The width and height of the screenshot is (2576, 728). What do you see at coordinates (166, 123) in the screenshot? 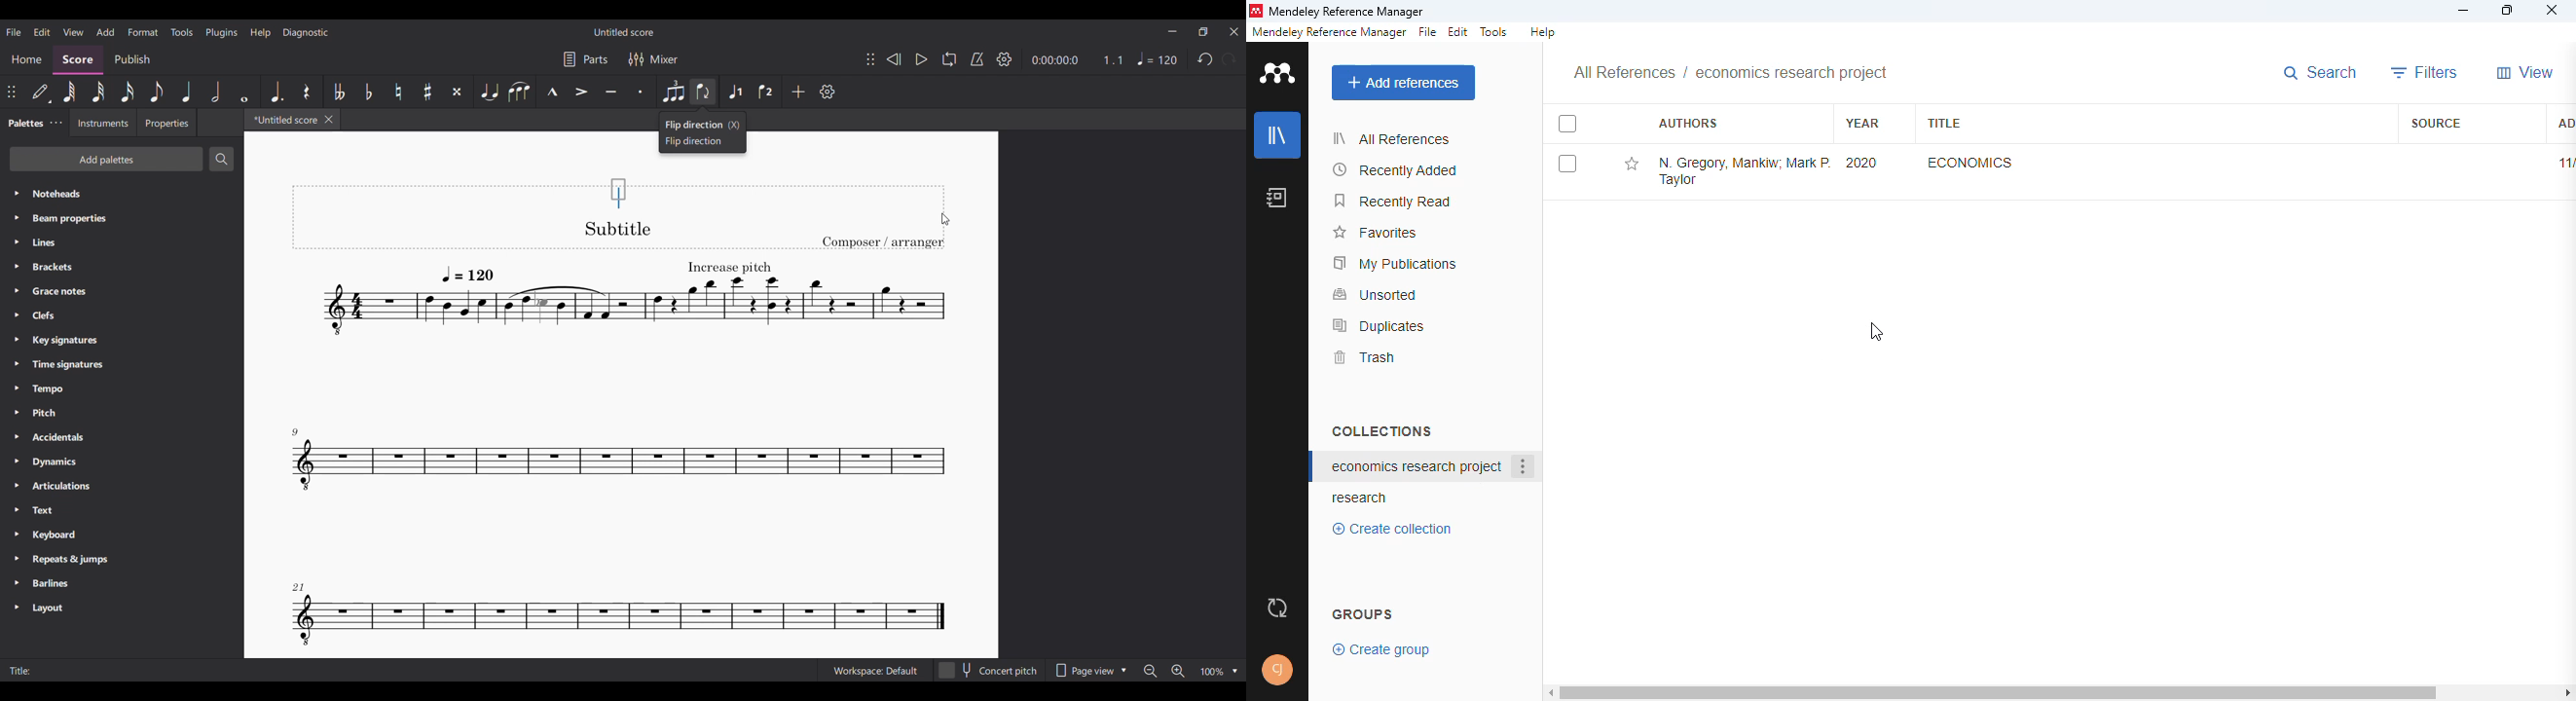
I see `Properties` at bounding box center [166, 123].